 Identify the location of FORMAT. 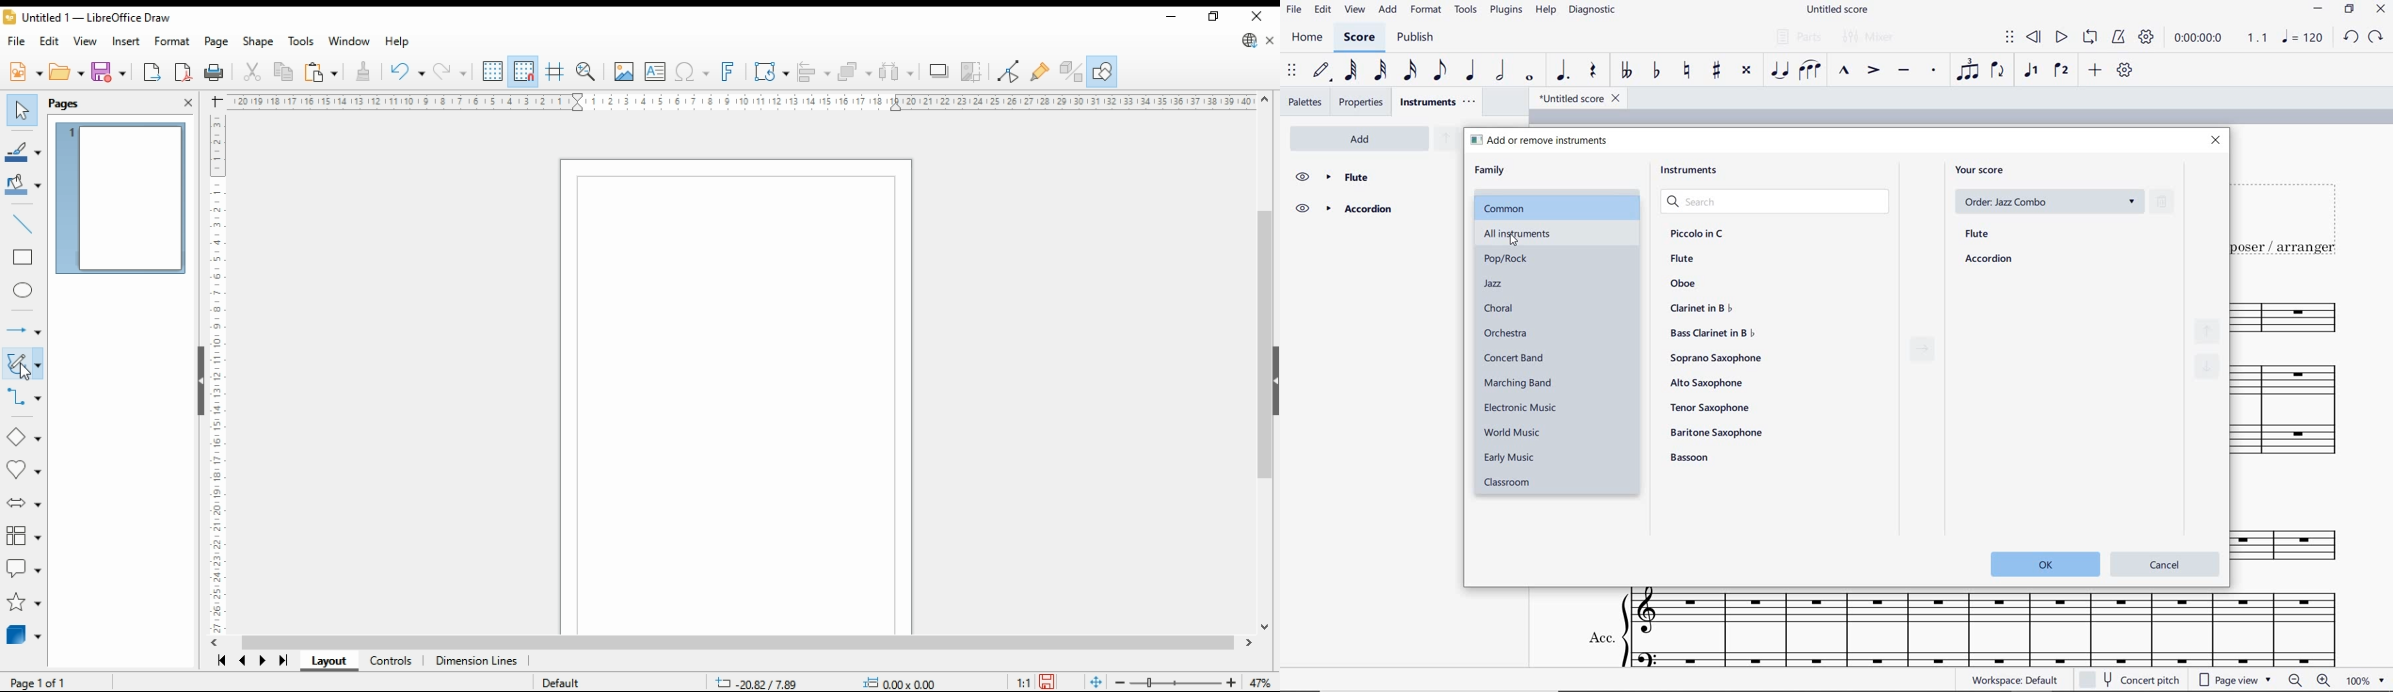
(1426, 11).